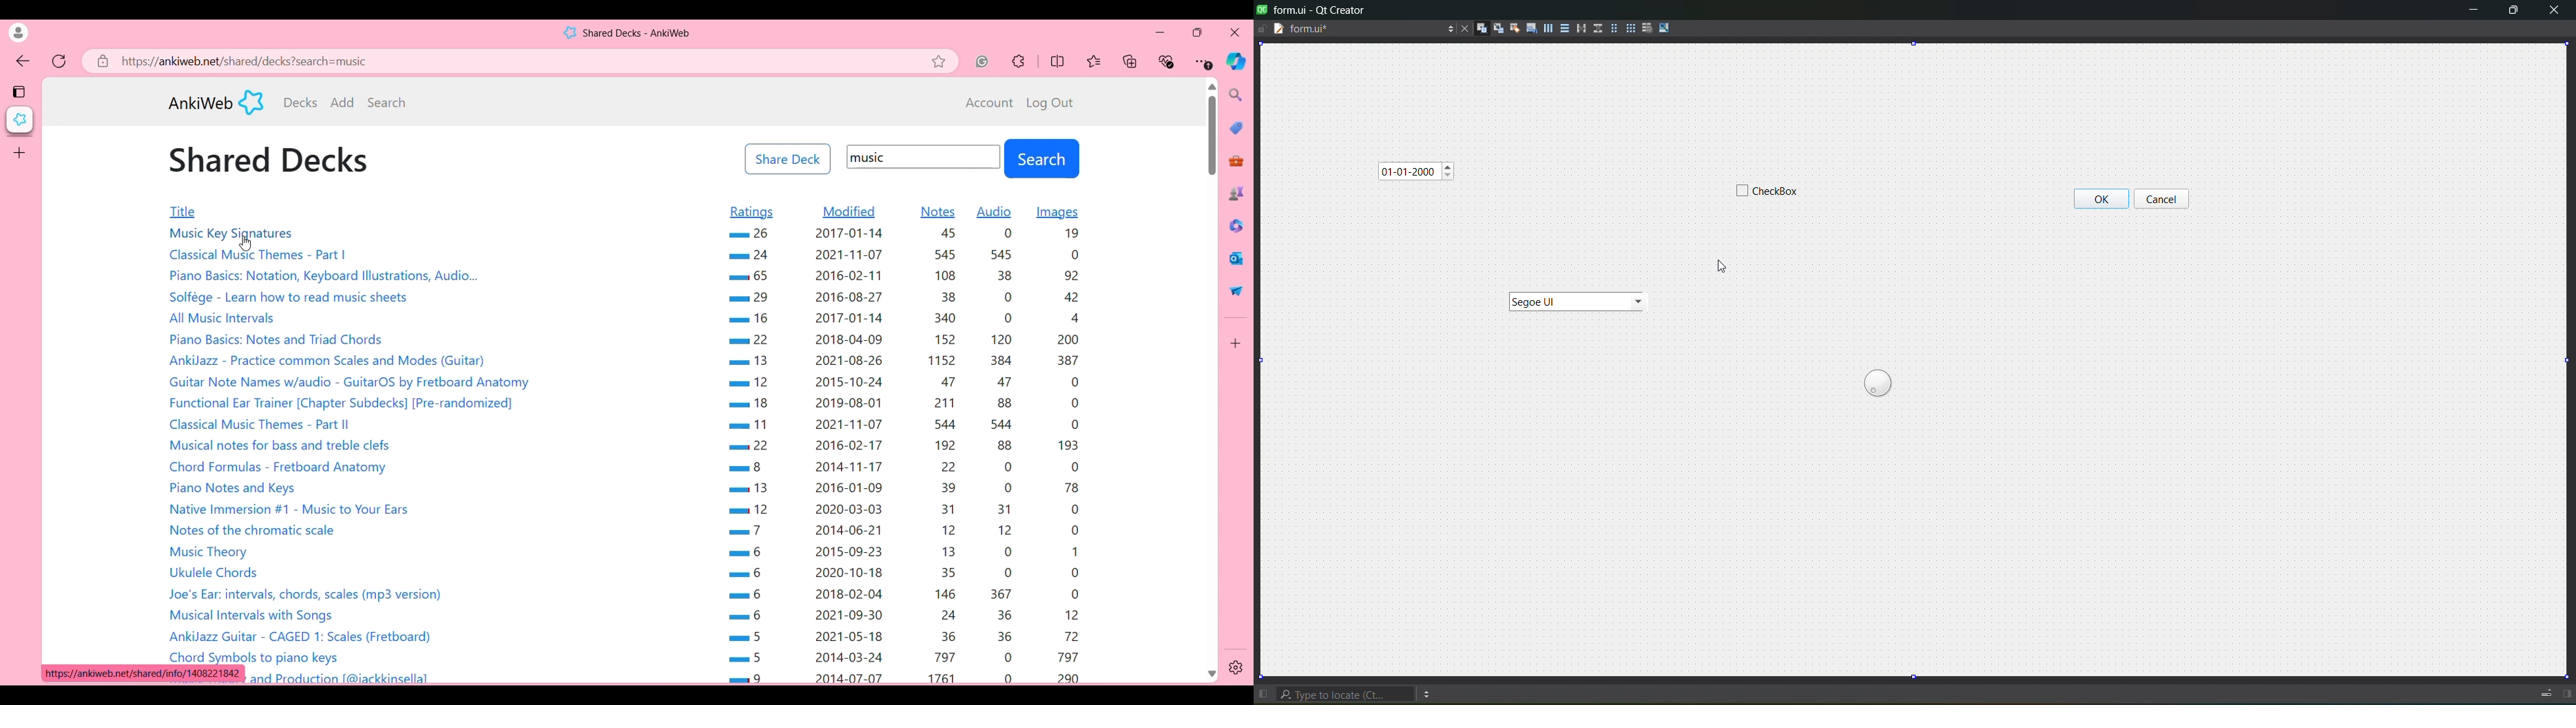 This screenshot has height=728, width=2576. I want to click on Extensions, so click(1019, 61).